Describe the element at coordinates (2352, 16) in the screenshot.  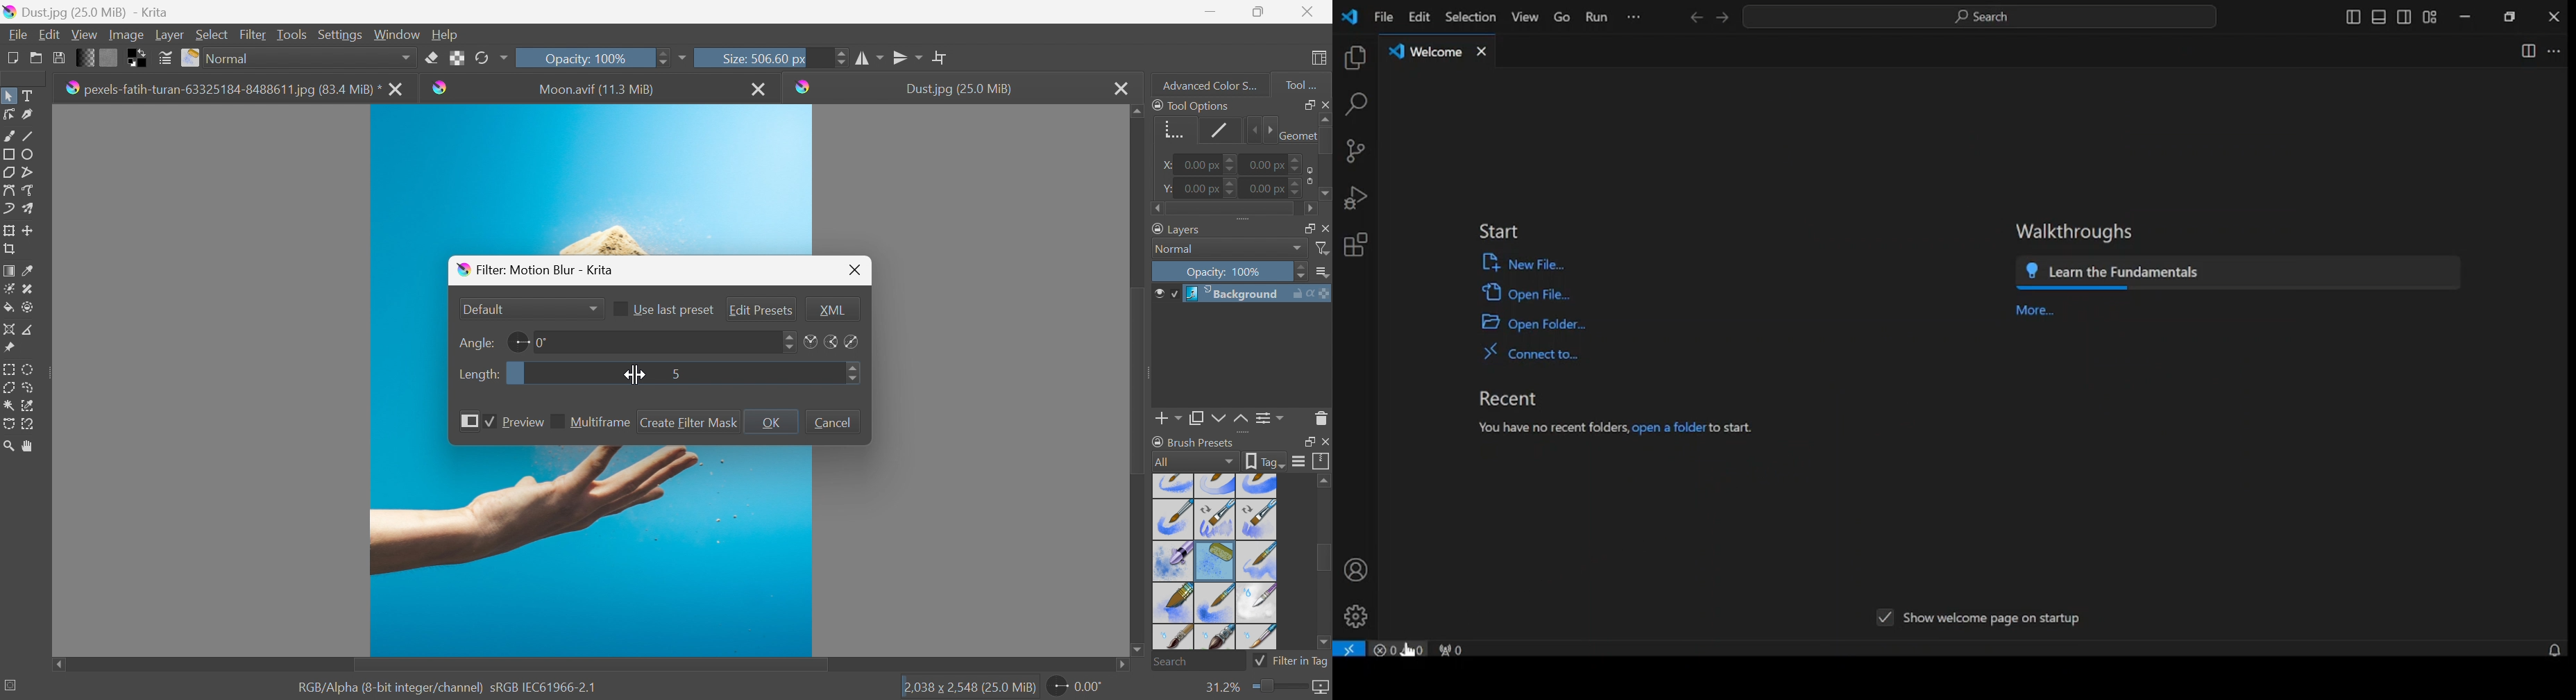
I see `toggle primary sidebar` at that location.